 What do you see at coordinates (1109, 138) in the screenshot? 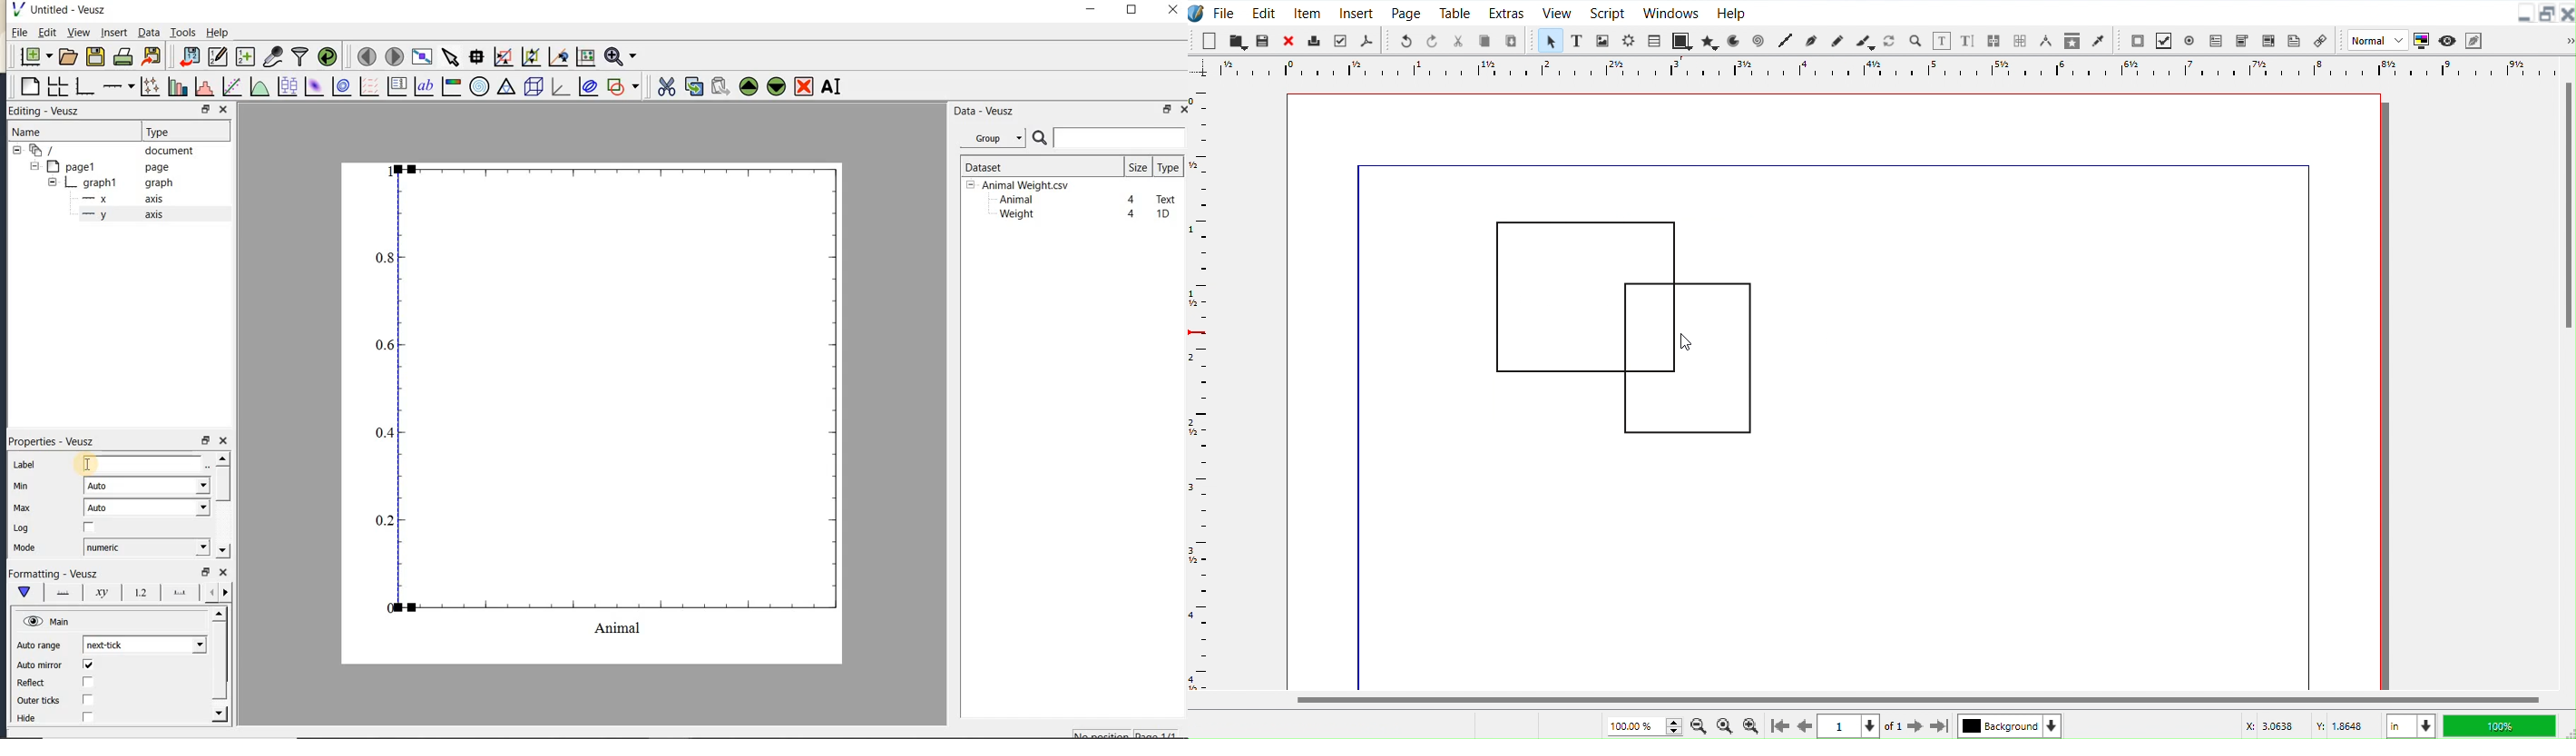
I see `search datasets` at bounding box center [1109, 138].